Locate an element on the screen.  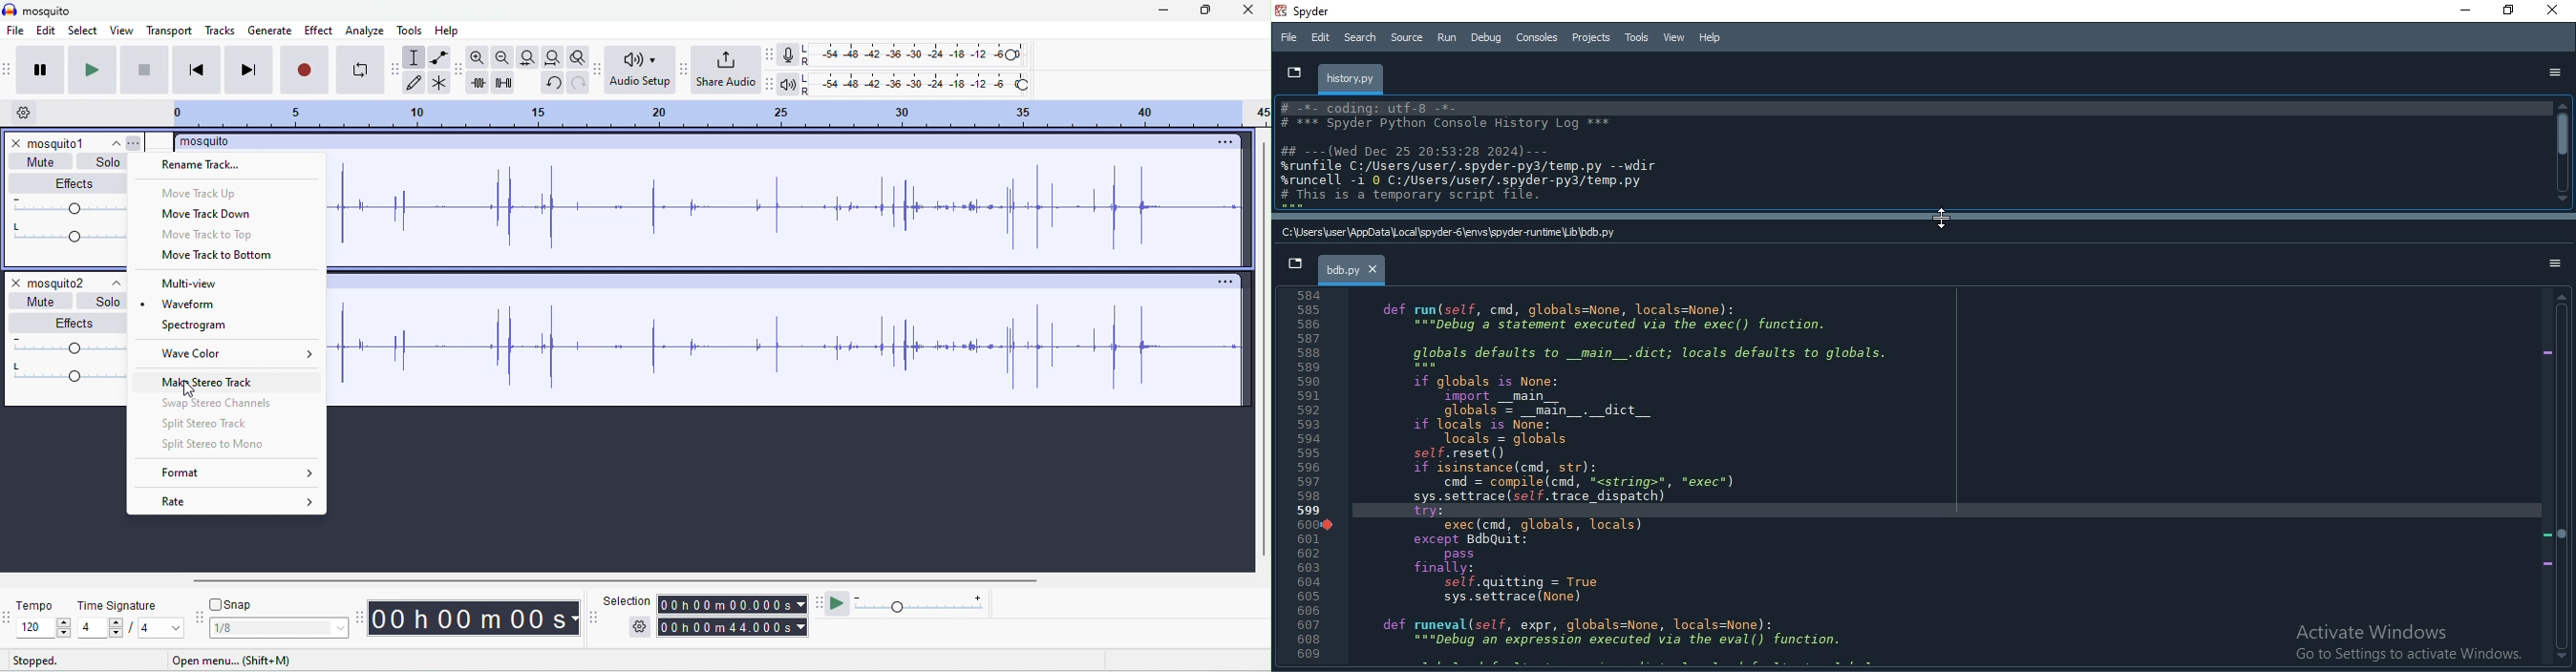
serial numbers is located at coordinates (1313, 479).